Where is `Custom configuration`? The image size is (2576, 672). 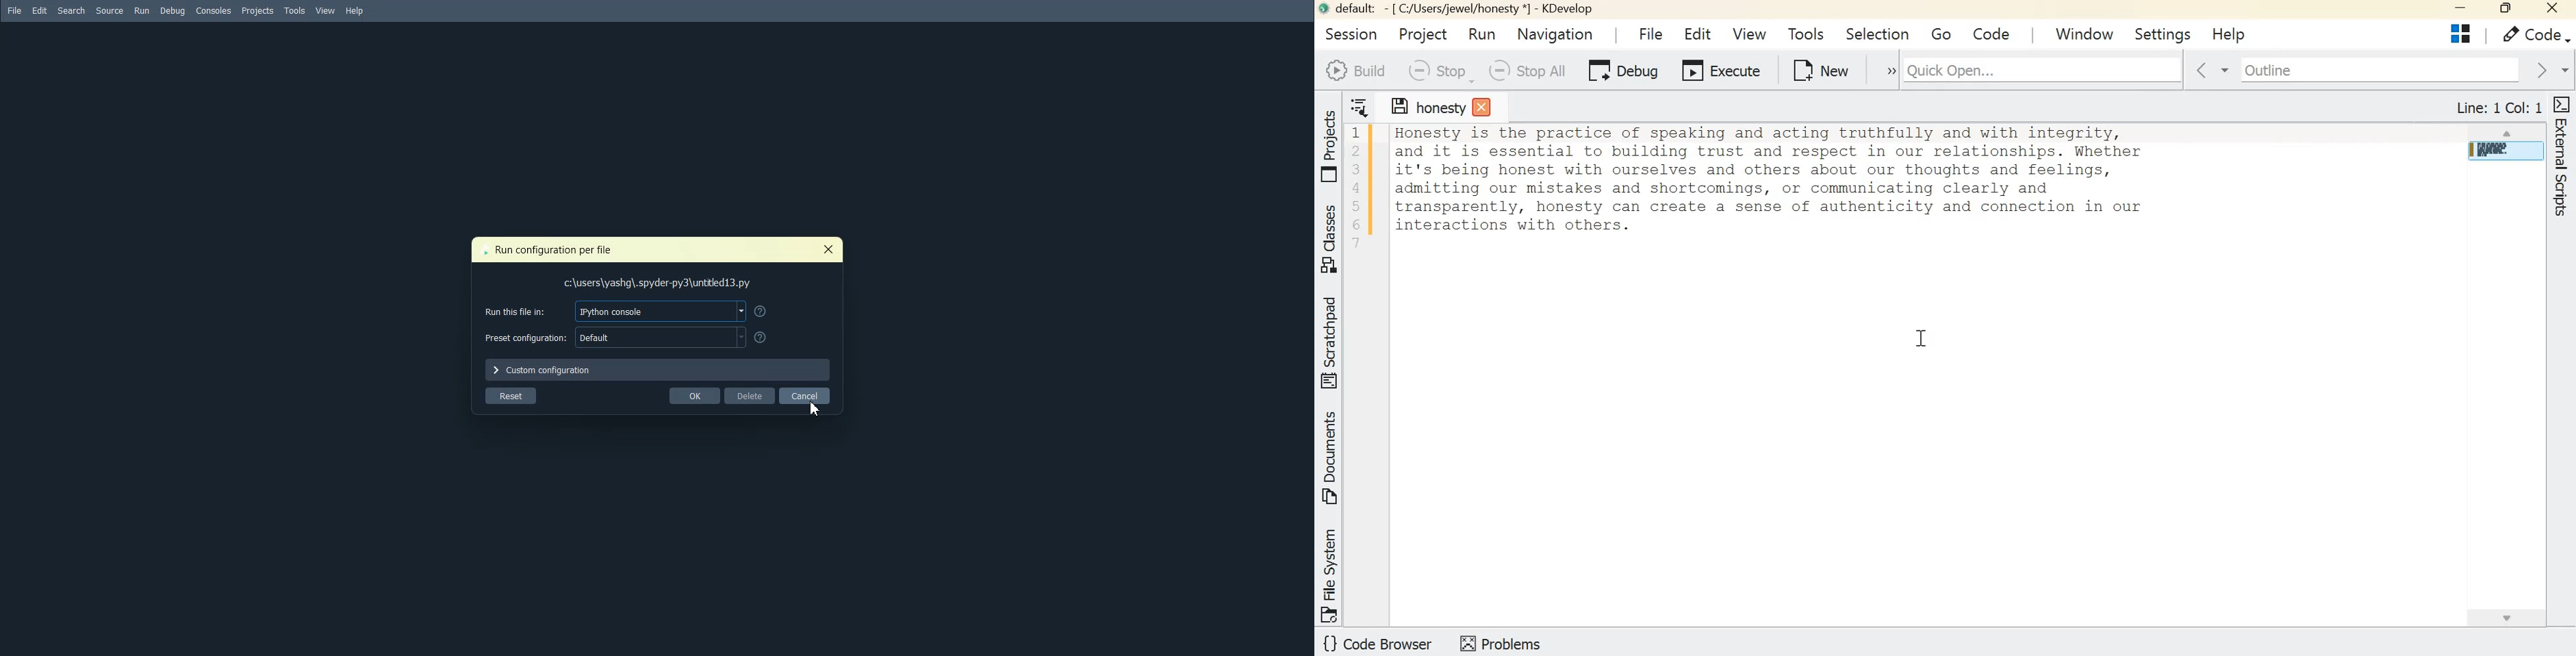
Custom configuration is located at coordinates (656, 370).